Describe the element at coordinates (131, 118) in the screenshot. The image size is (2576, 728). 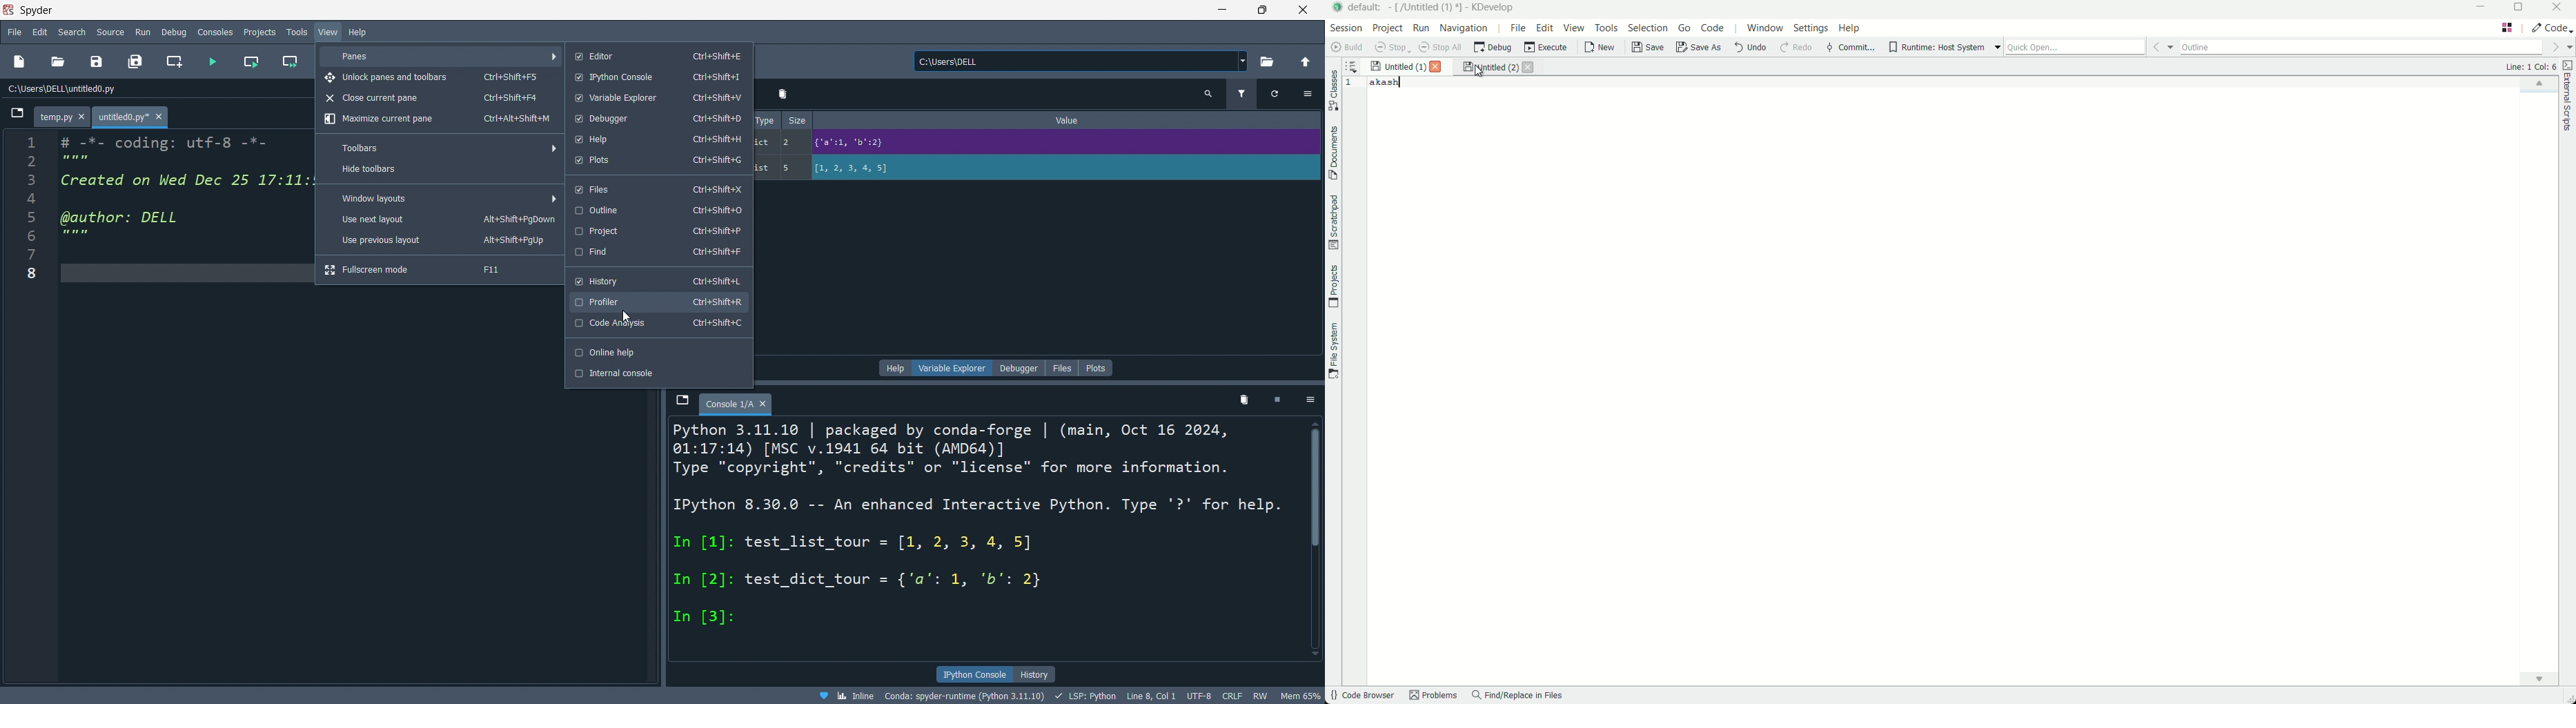
I see `tab - untitled0.py` at that location.